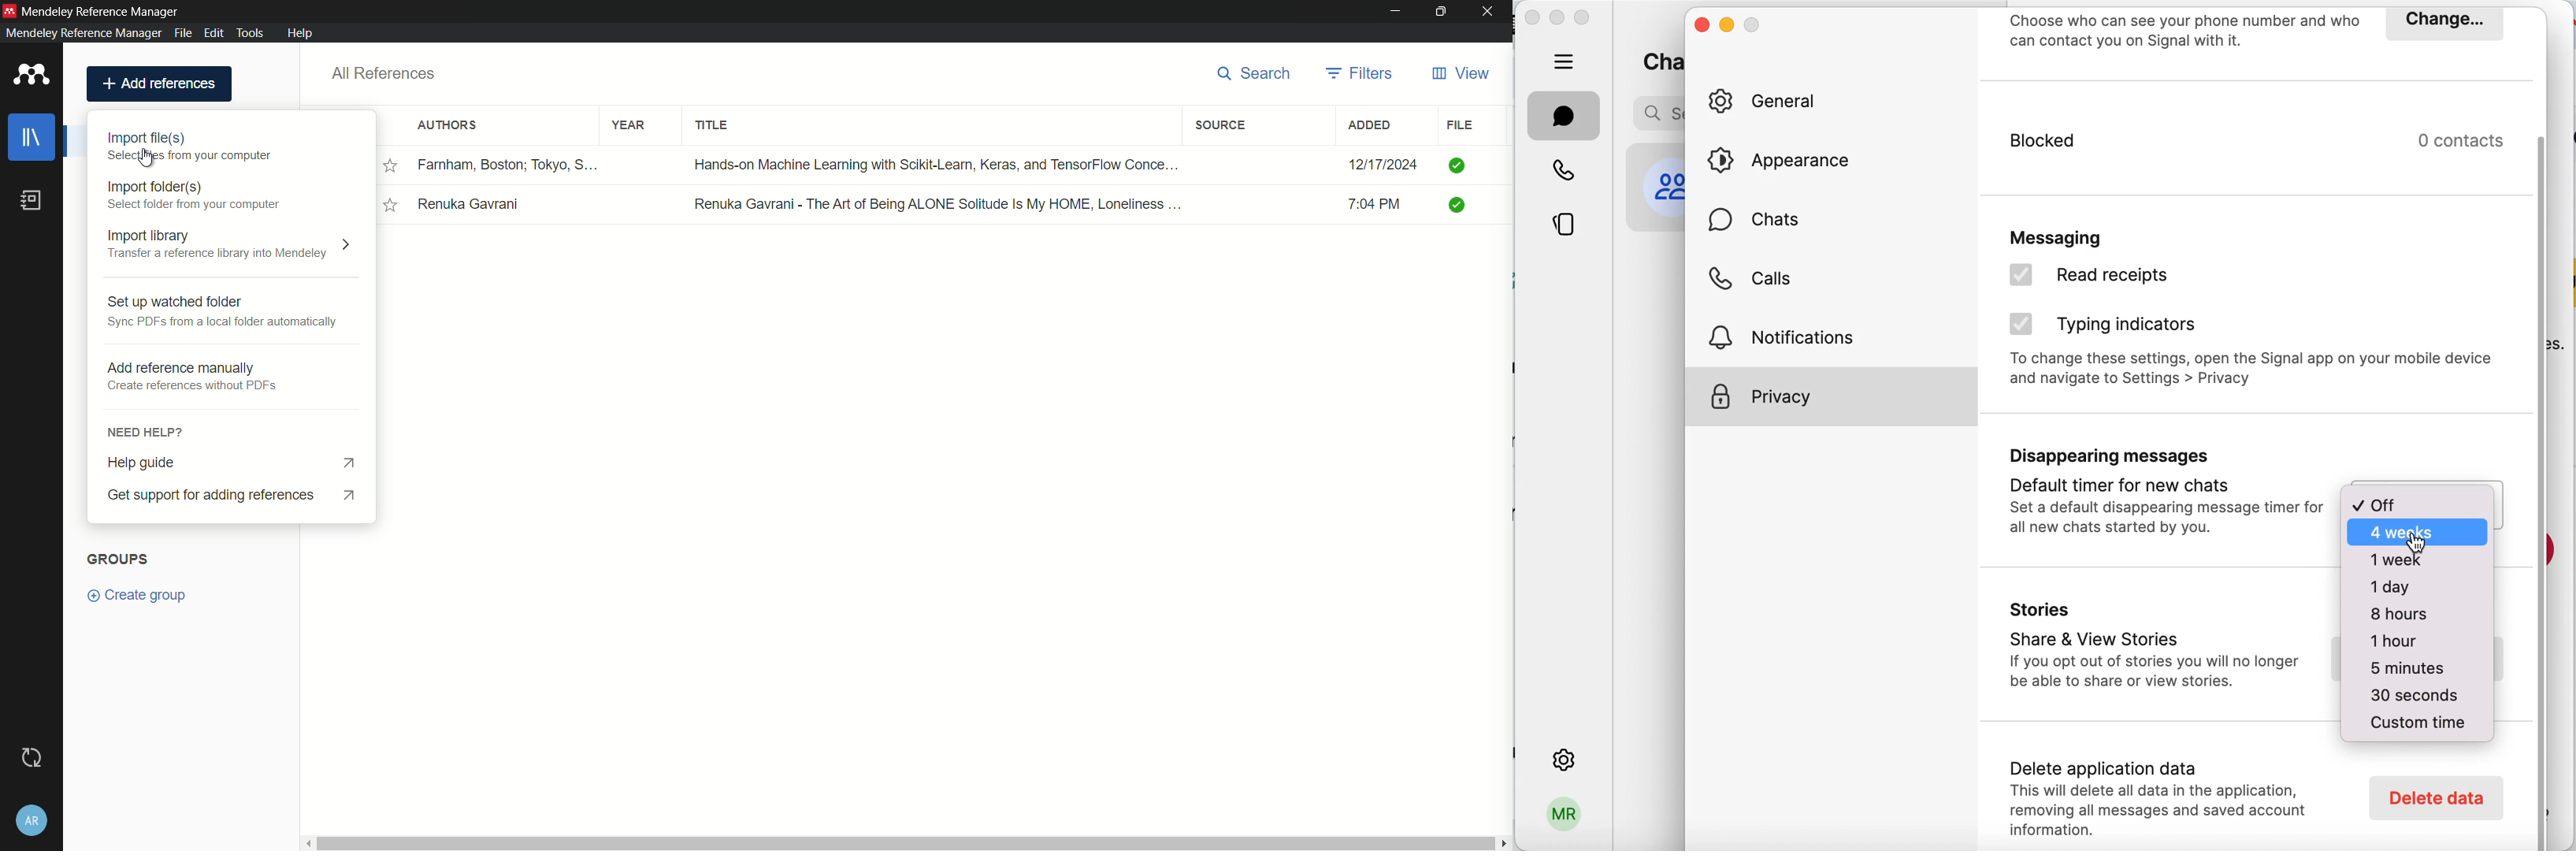  I want to click on mendeley reference manager, so click(82, 33).